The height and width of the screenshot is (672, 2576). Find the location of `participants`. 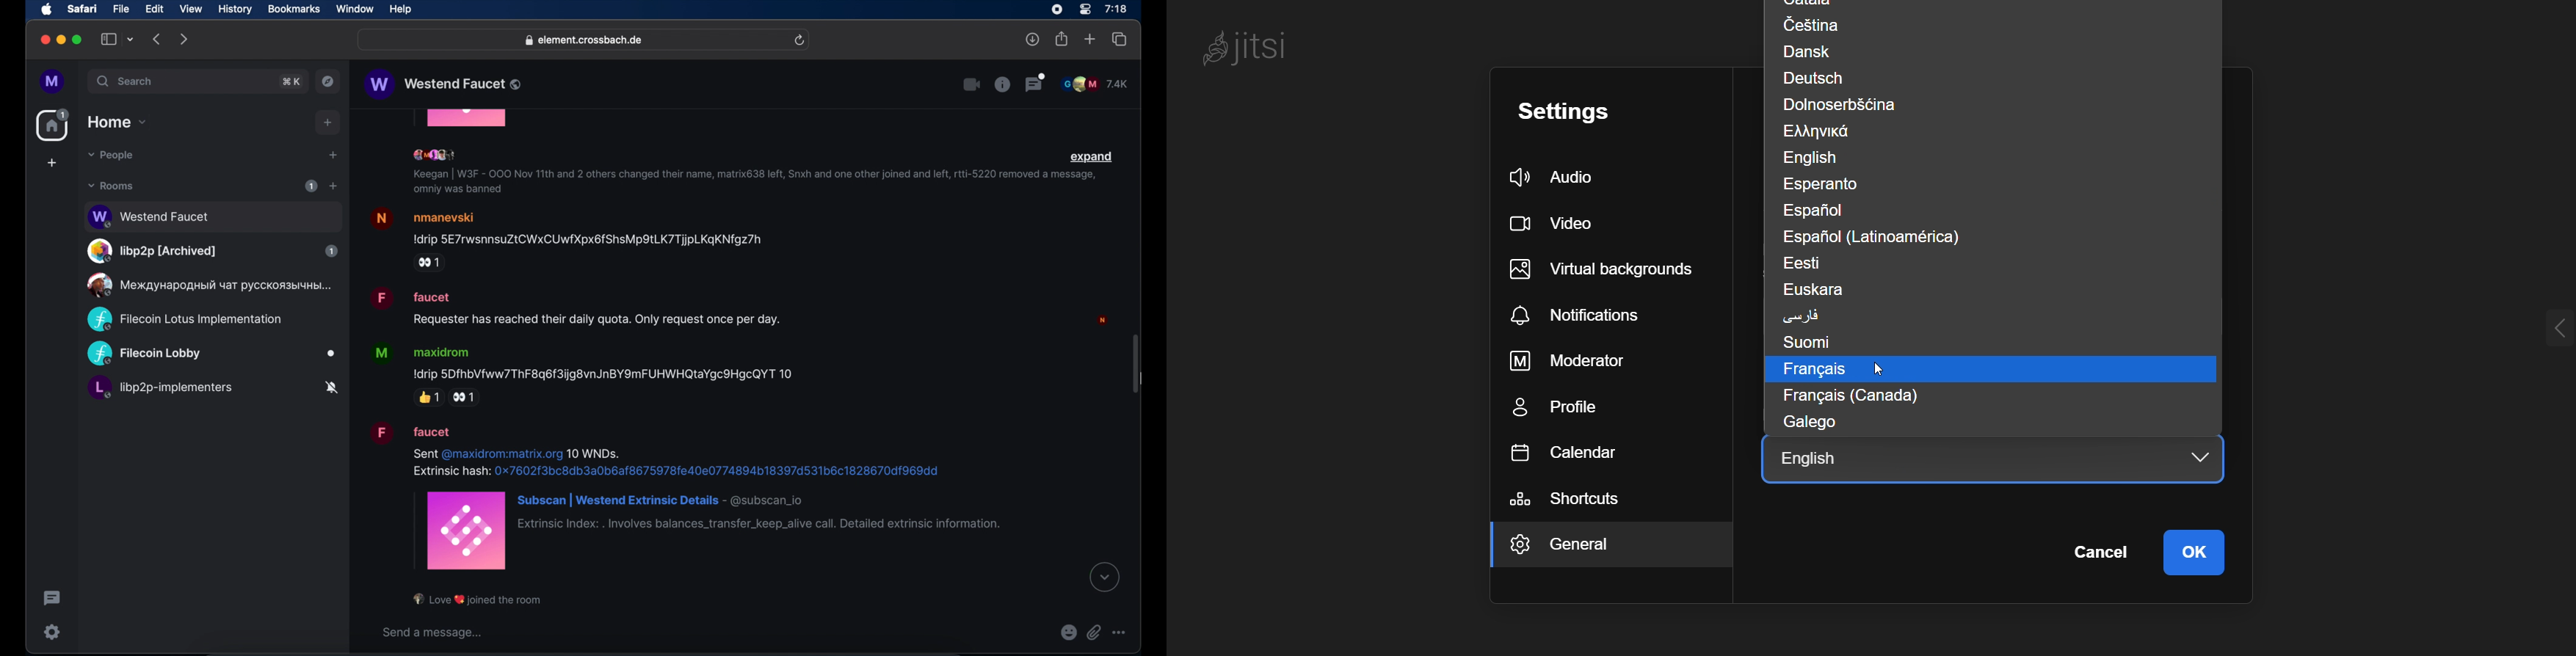

participants is located at coordinates (1094, 84).